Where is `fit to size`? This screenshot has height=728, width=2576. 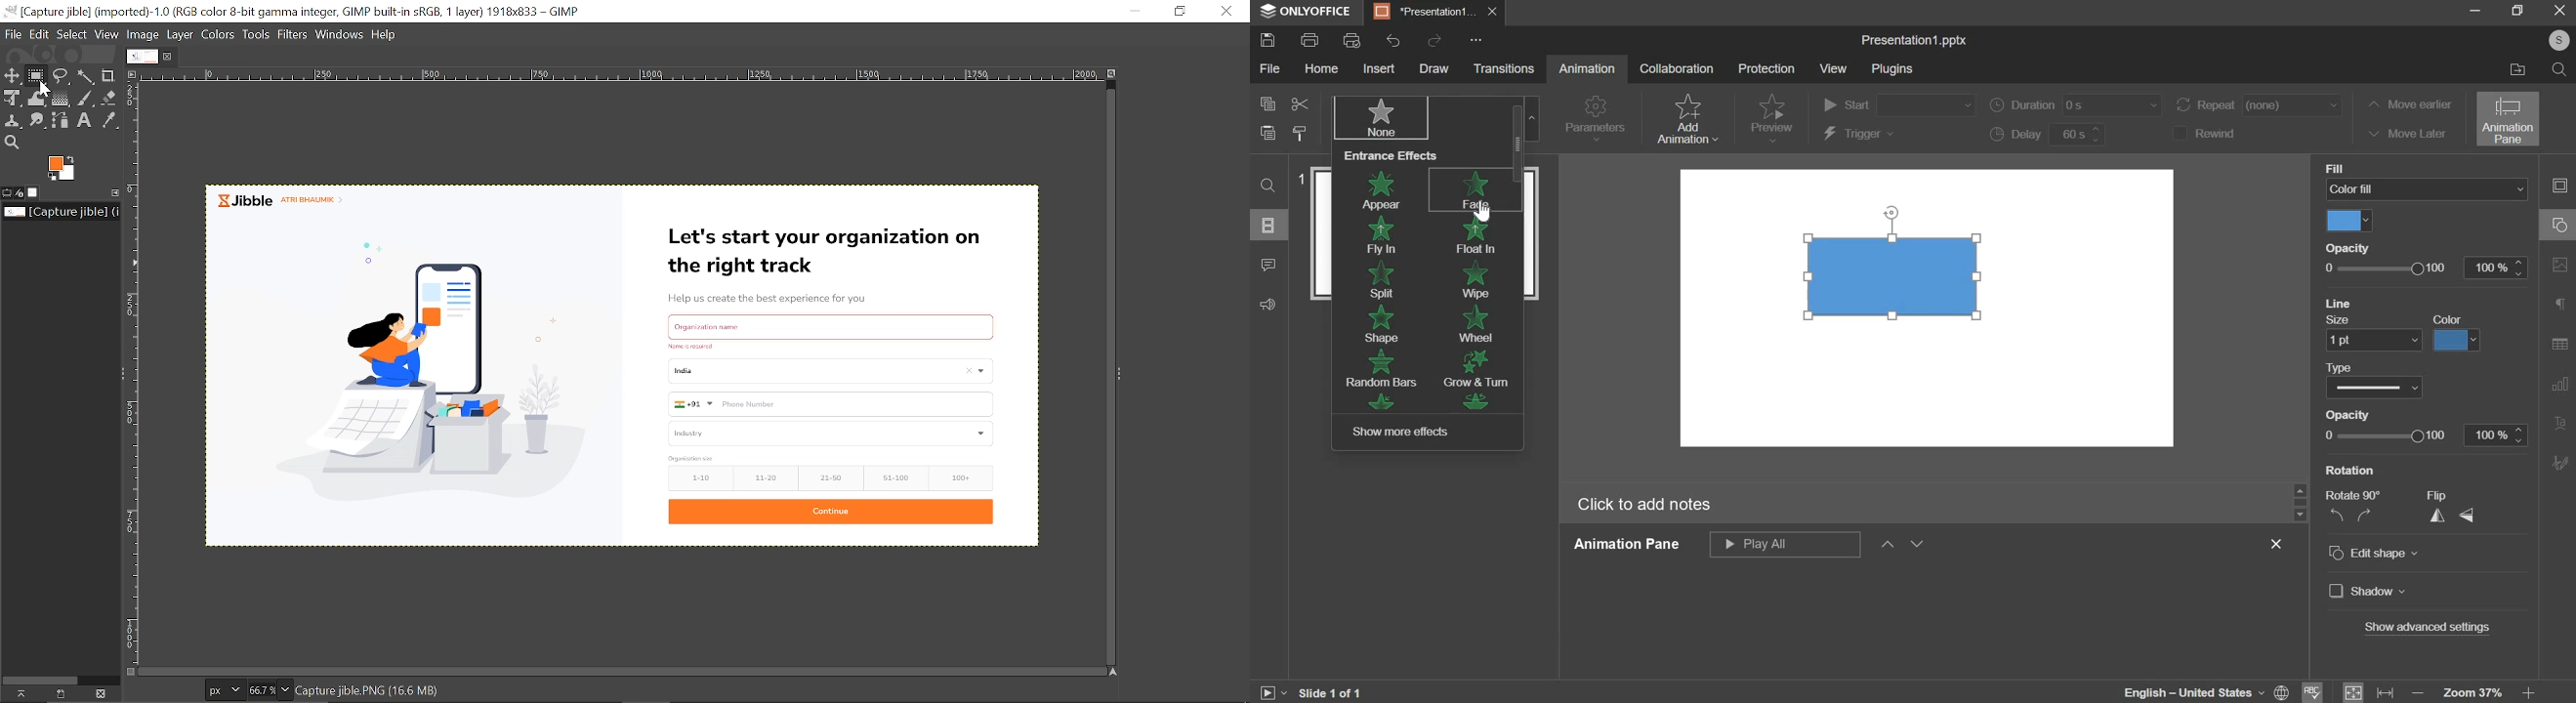
fit to size is located at coordinates (2355, 691).